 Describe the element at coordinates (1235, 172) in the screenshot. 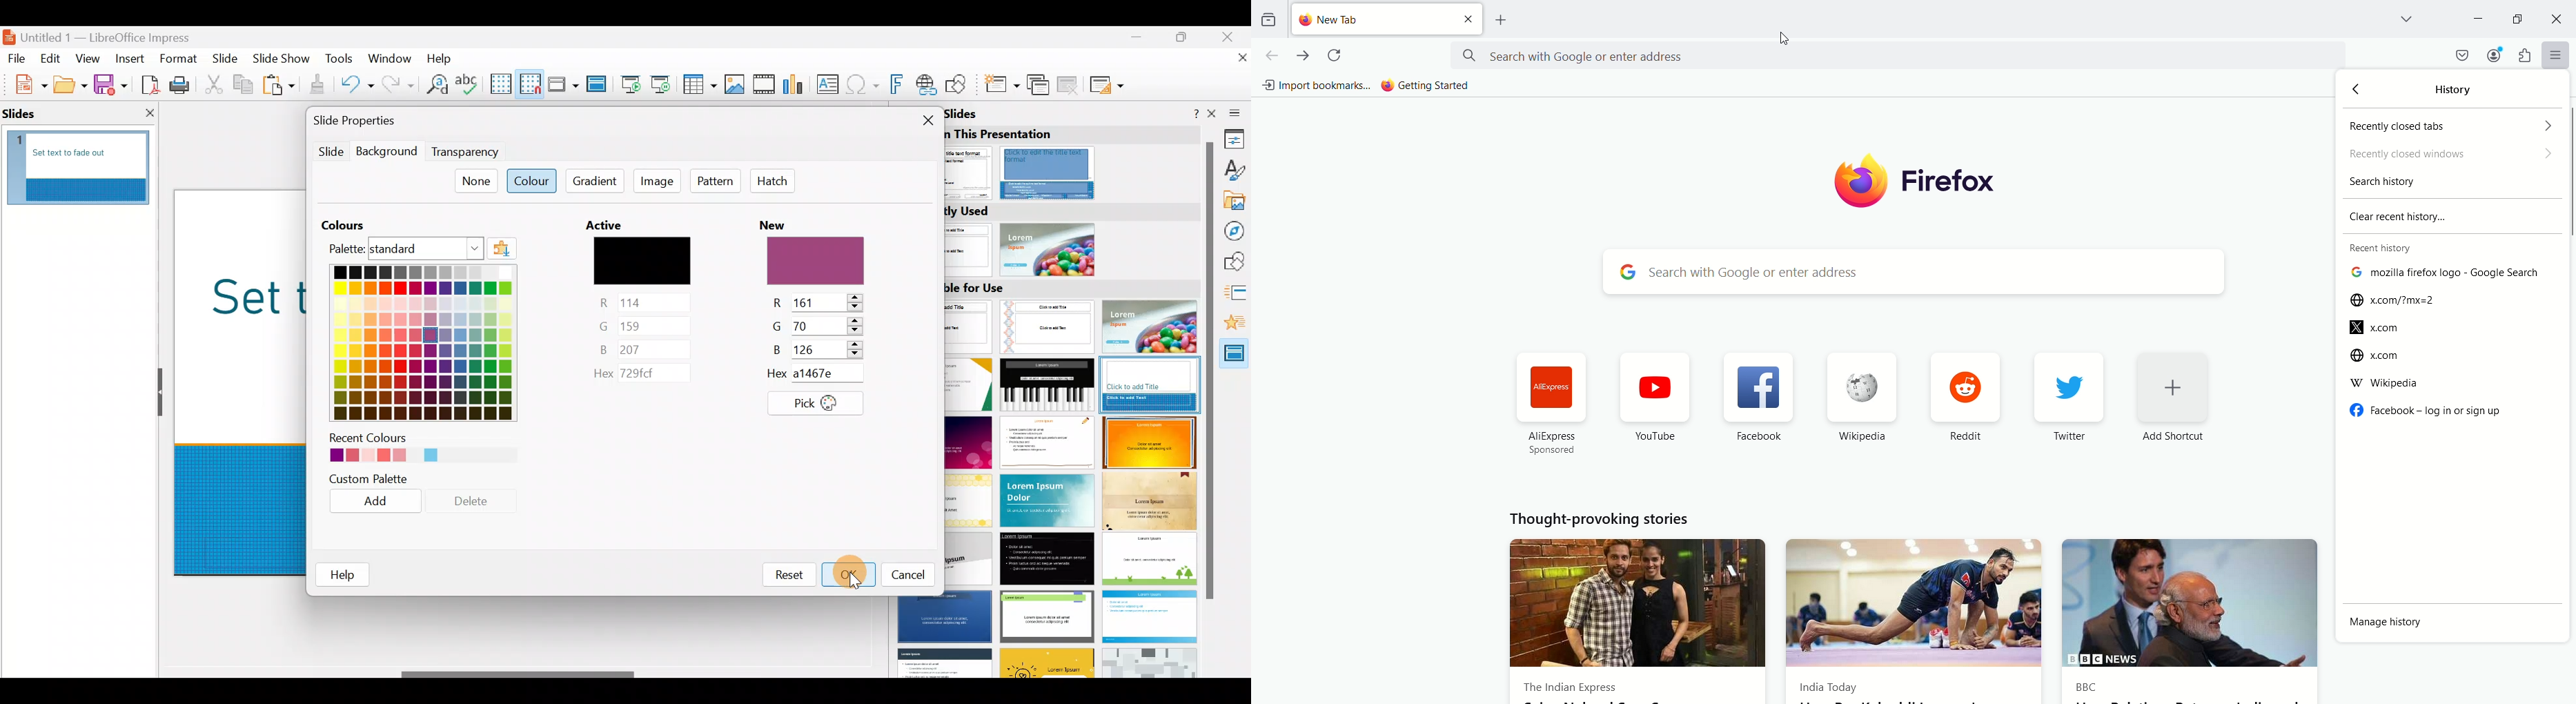

I see `Styles` at that location.